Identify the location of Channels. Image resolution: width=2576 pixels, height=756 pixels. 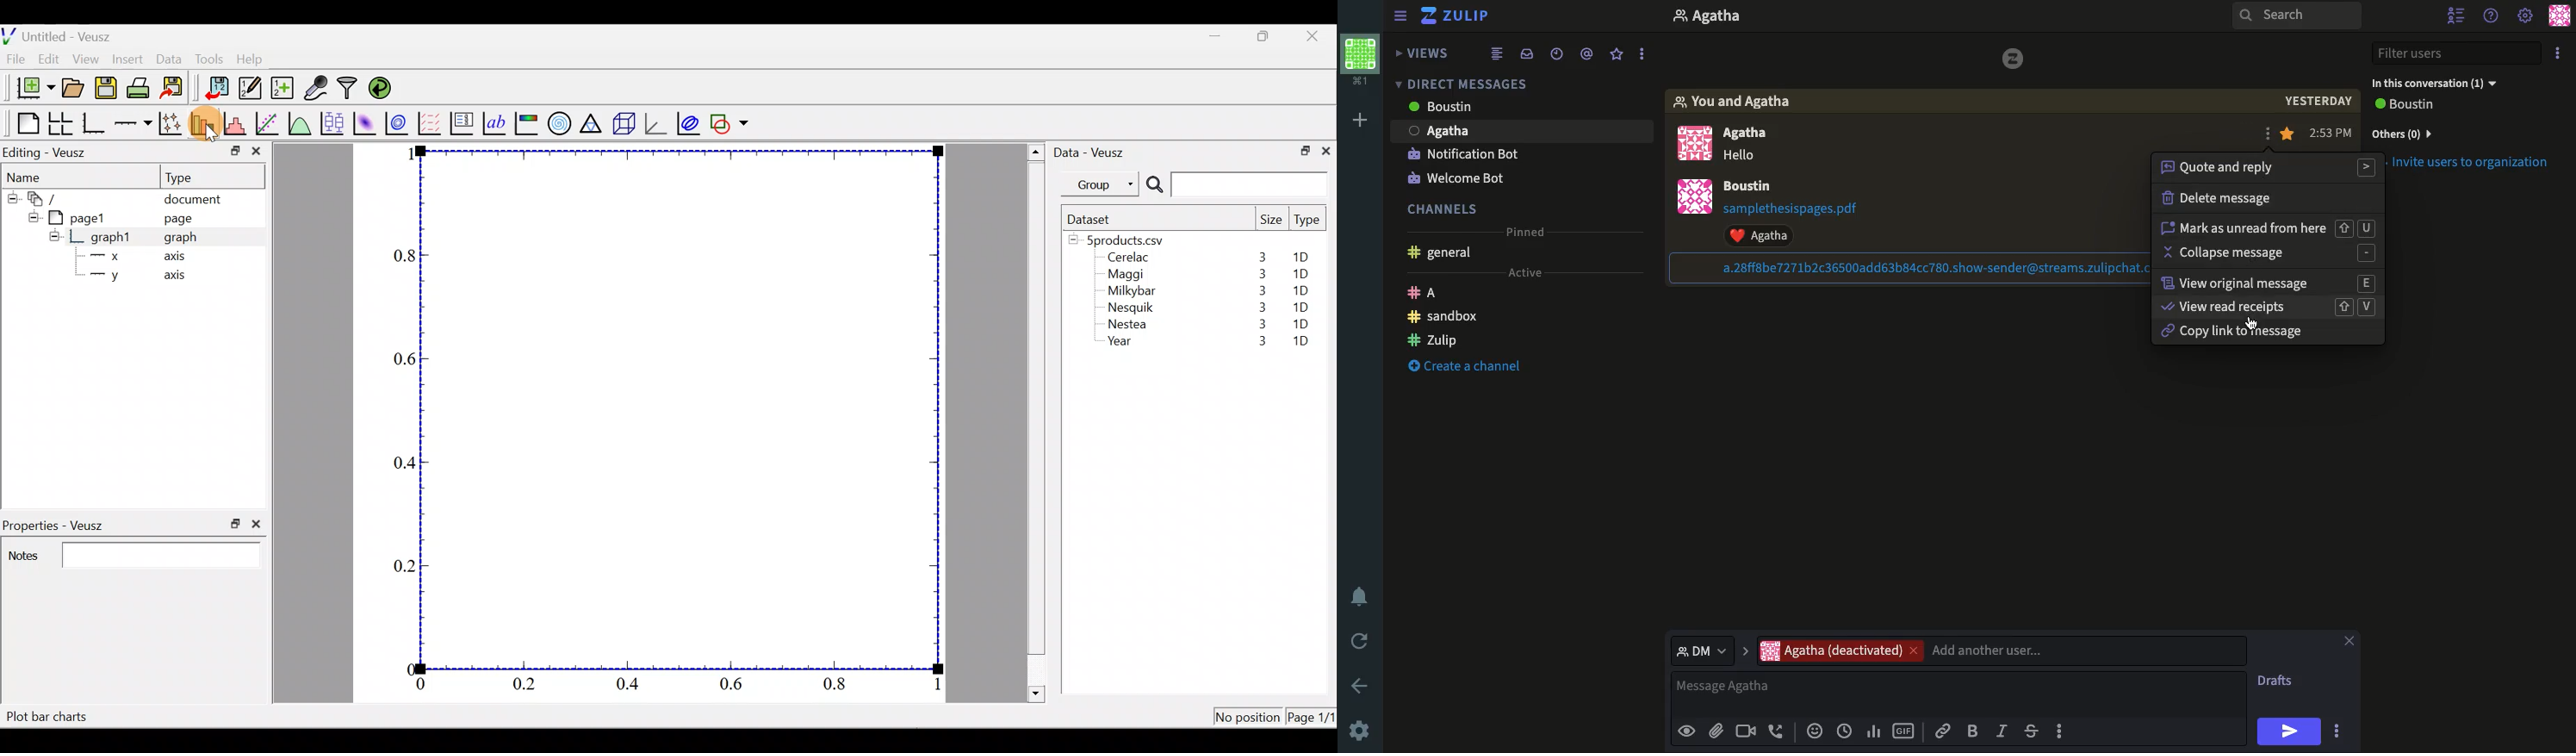
(1449, 207).